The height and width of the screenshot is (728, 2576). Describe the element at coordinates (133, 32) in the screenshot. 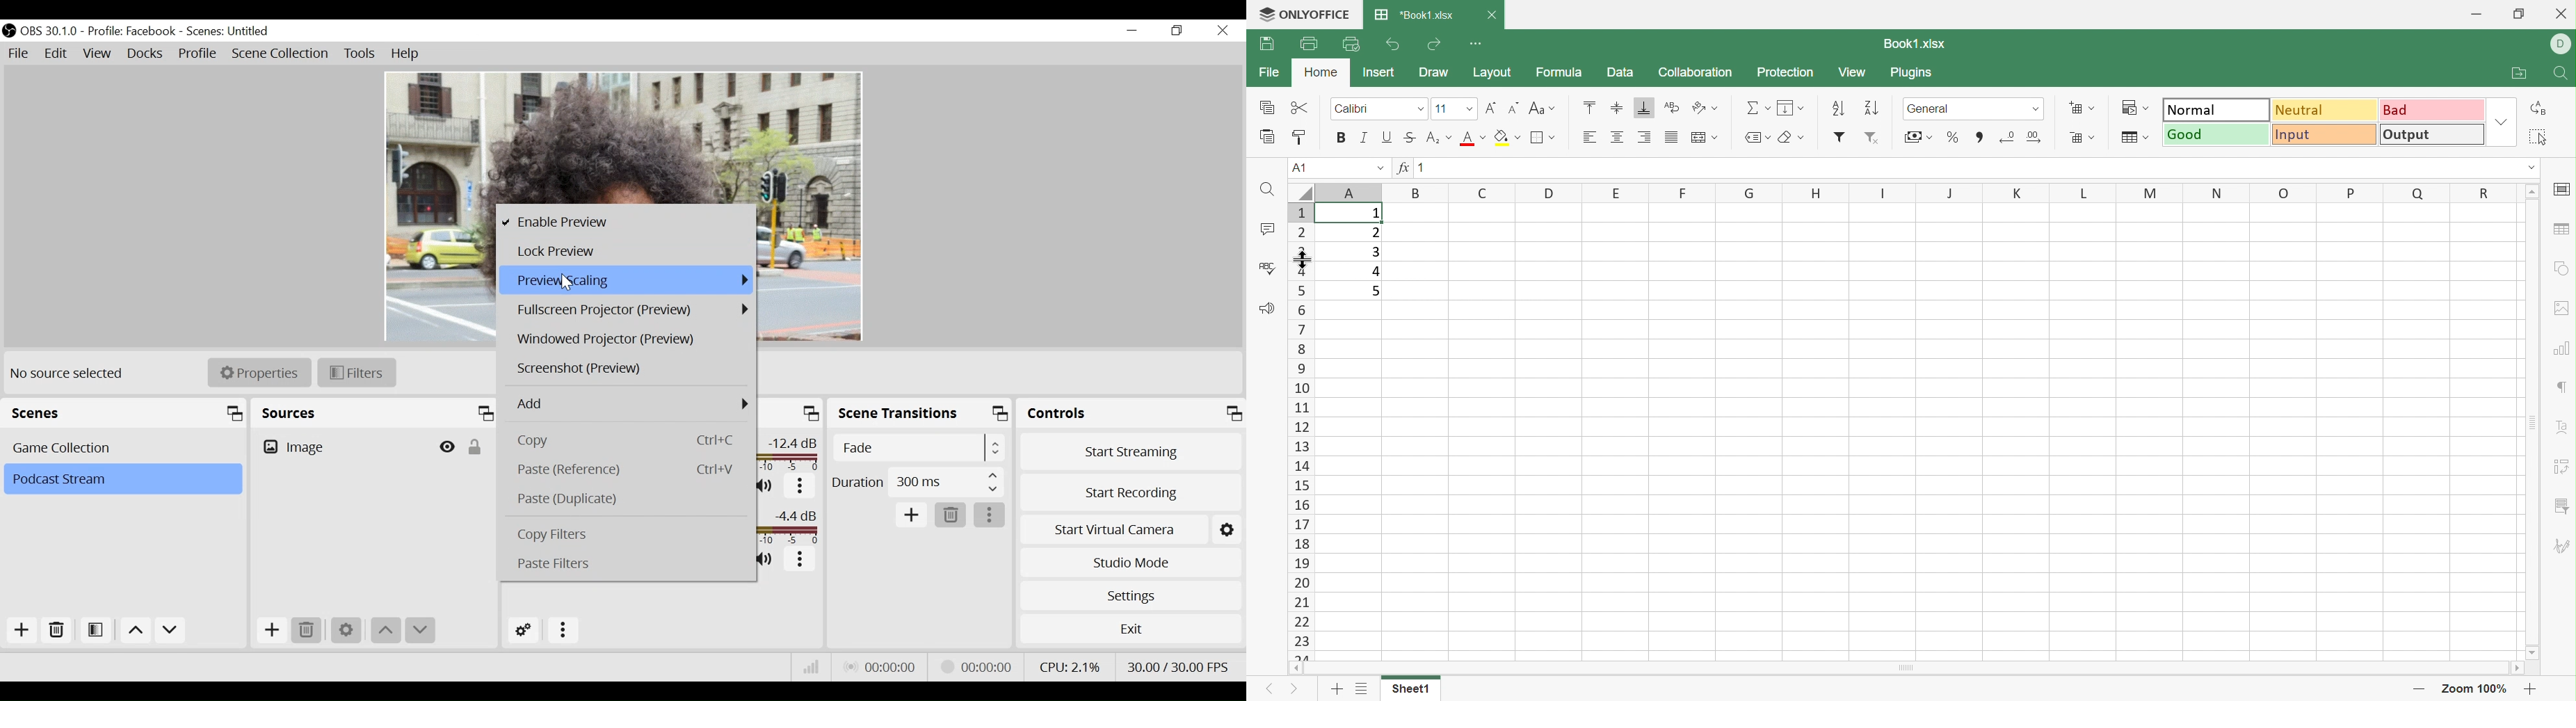

I see `Profile` at that location.